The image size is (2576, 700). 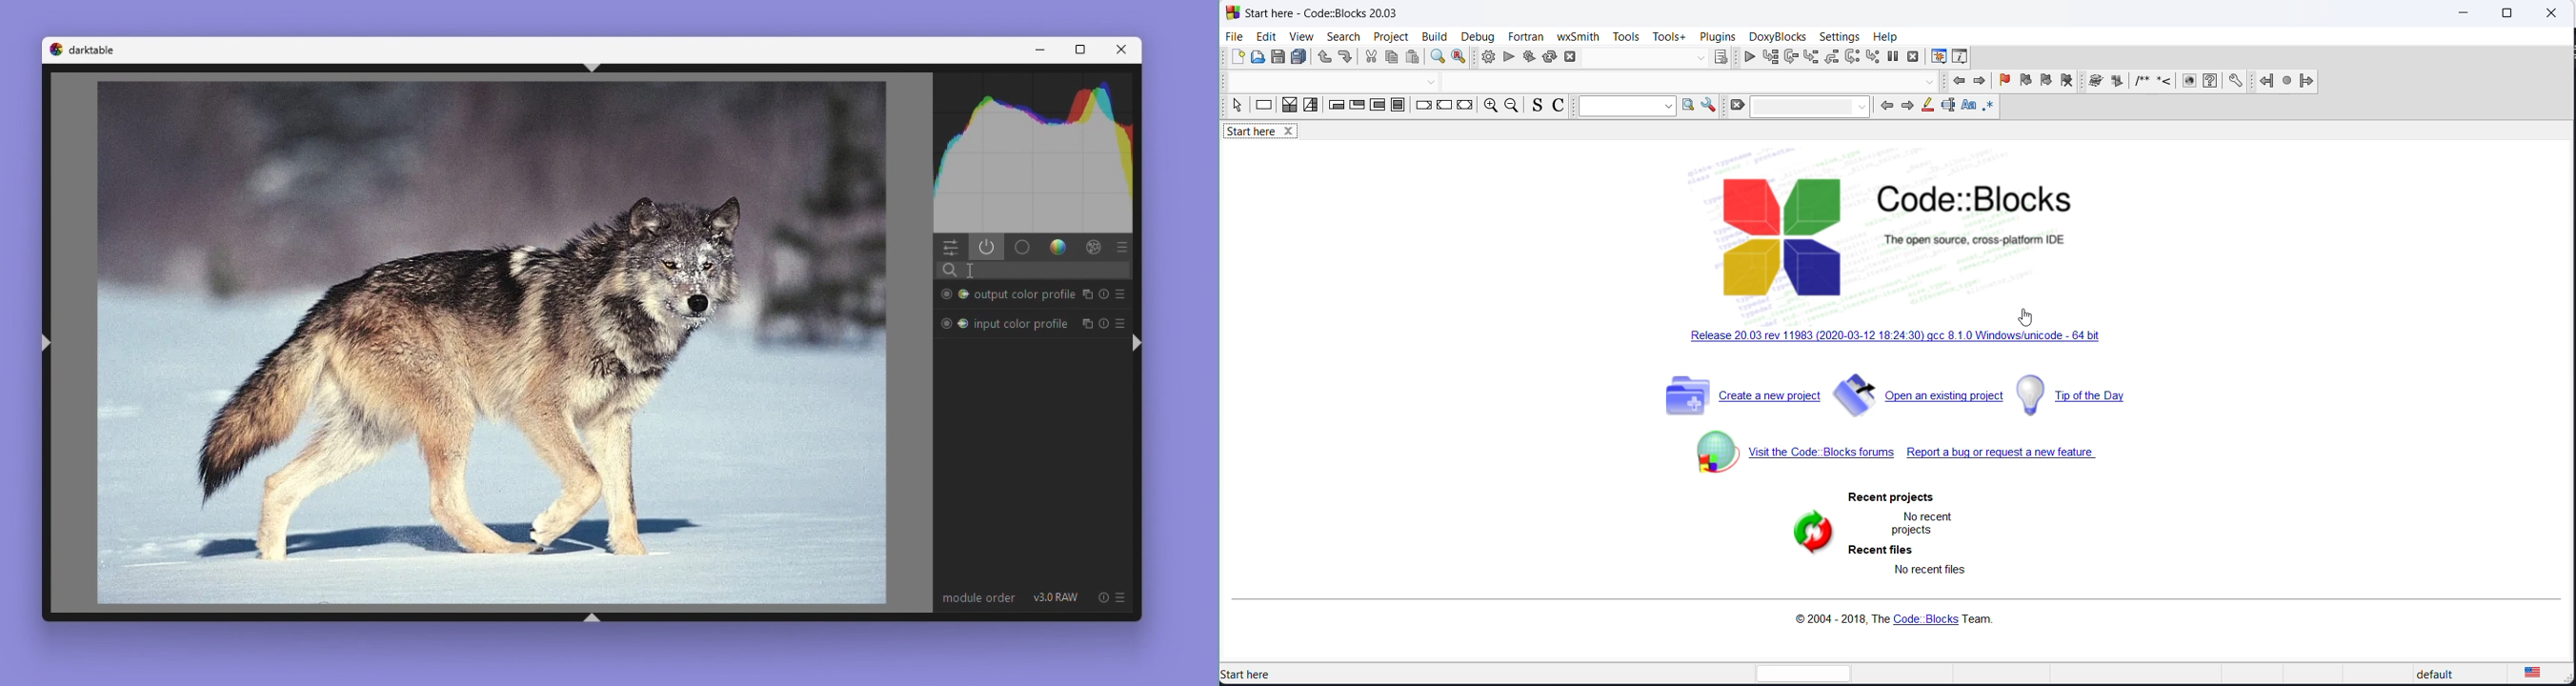 I want to click on continue debugging, so click(x=1750, y=56).